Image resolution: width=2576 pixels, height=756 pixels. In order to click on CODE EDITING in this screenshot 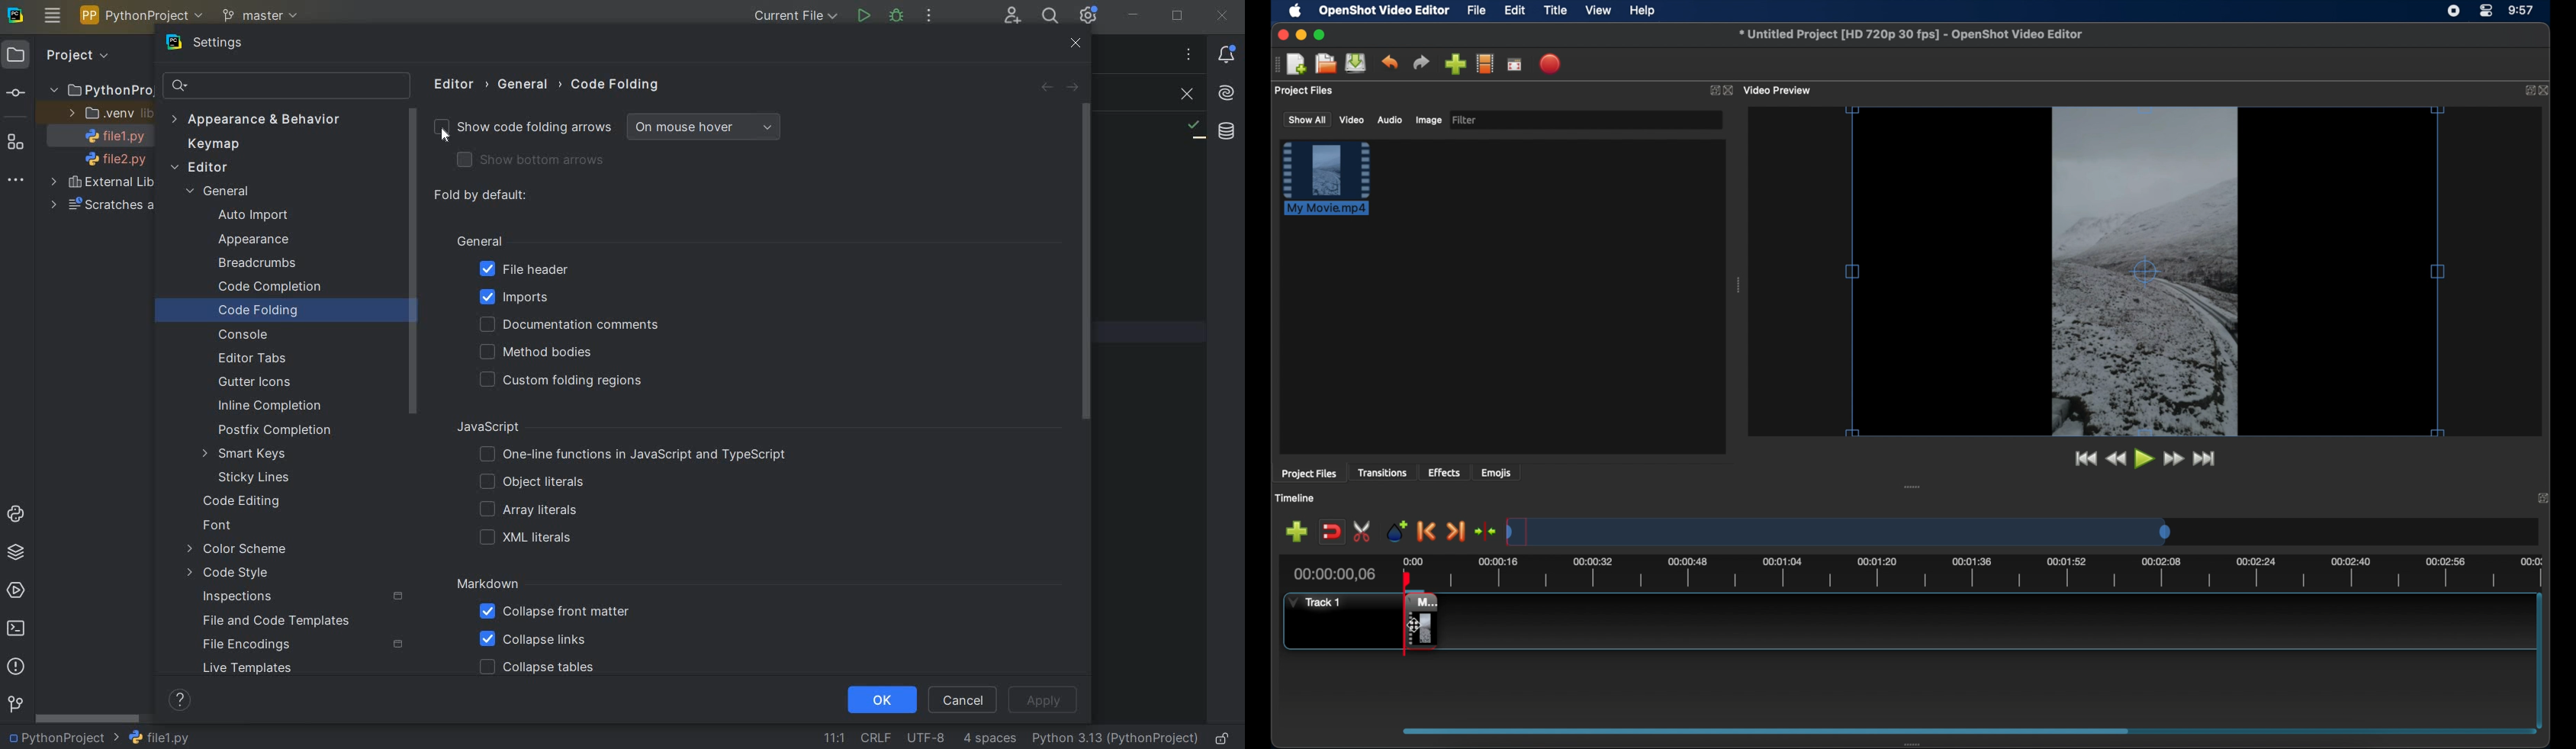, I will do `click(245, 502)`.